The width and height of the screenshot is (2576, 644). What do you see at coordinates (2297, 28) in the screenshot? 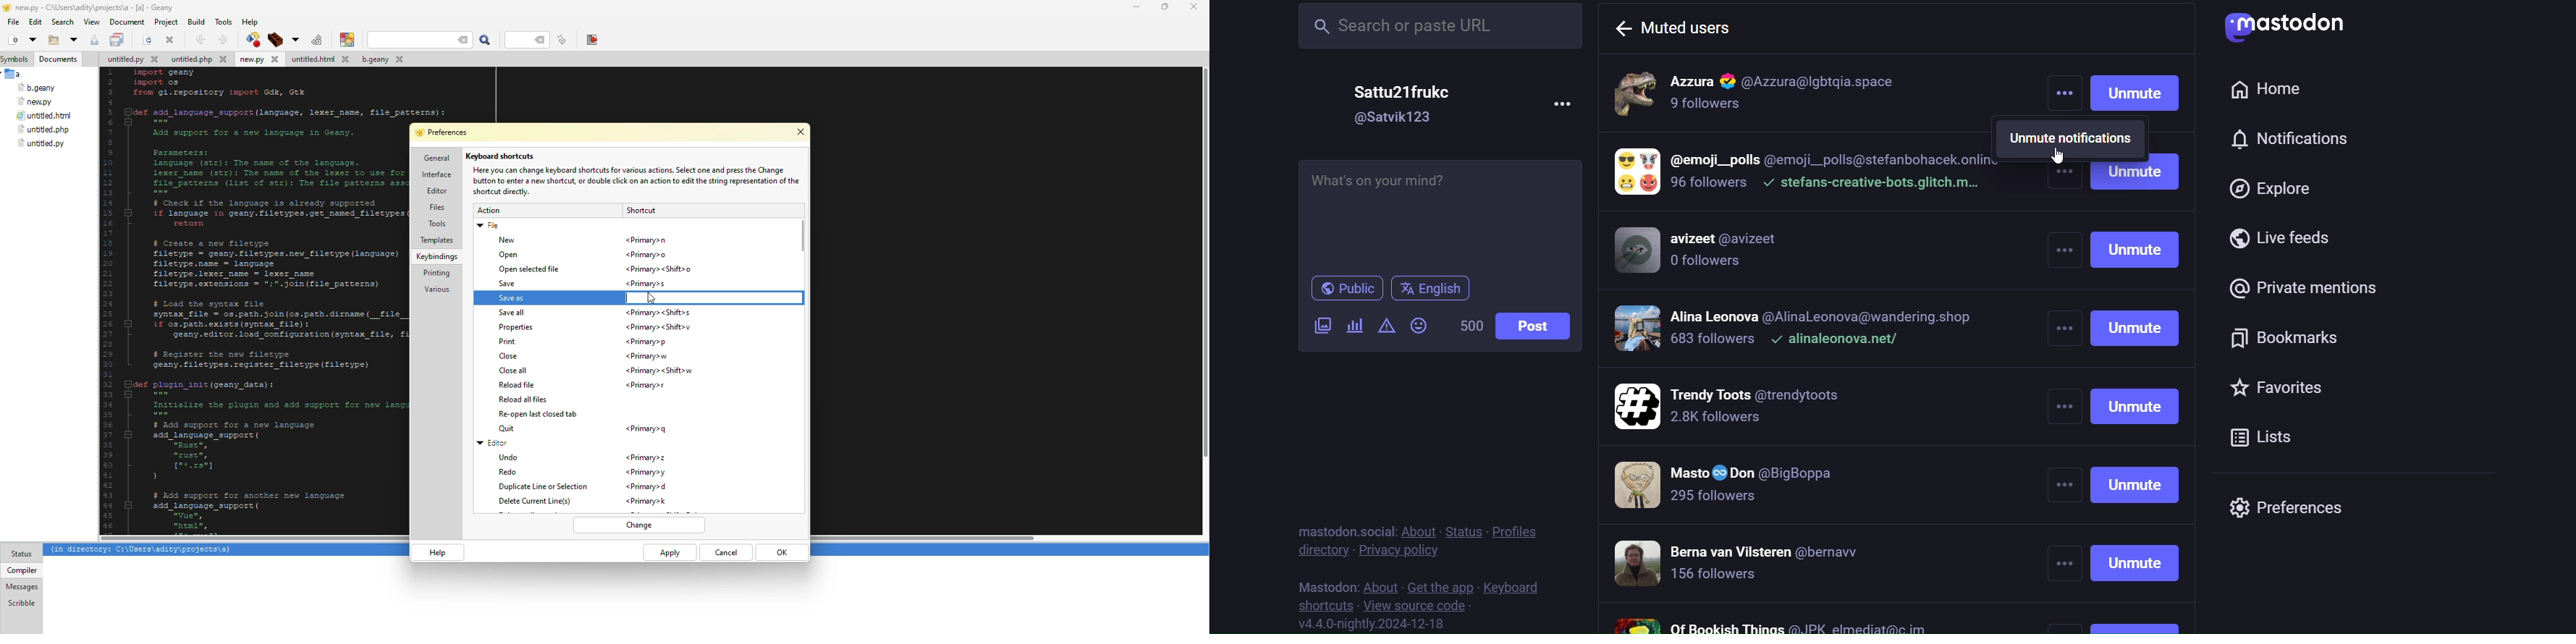
I see `logo` at bounding box center [2297, 28].